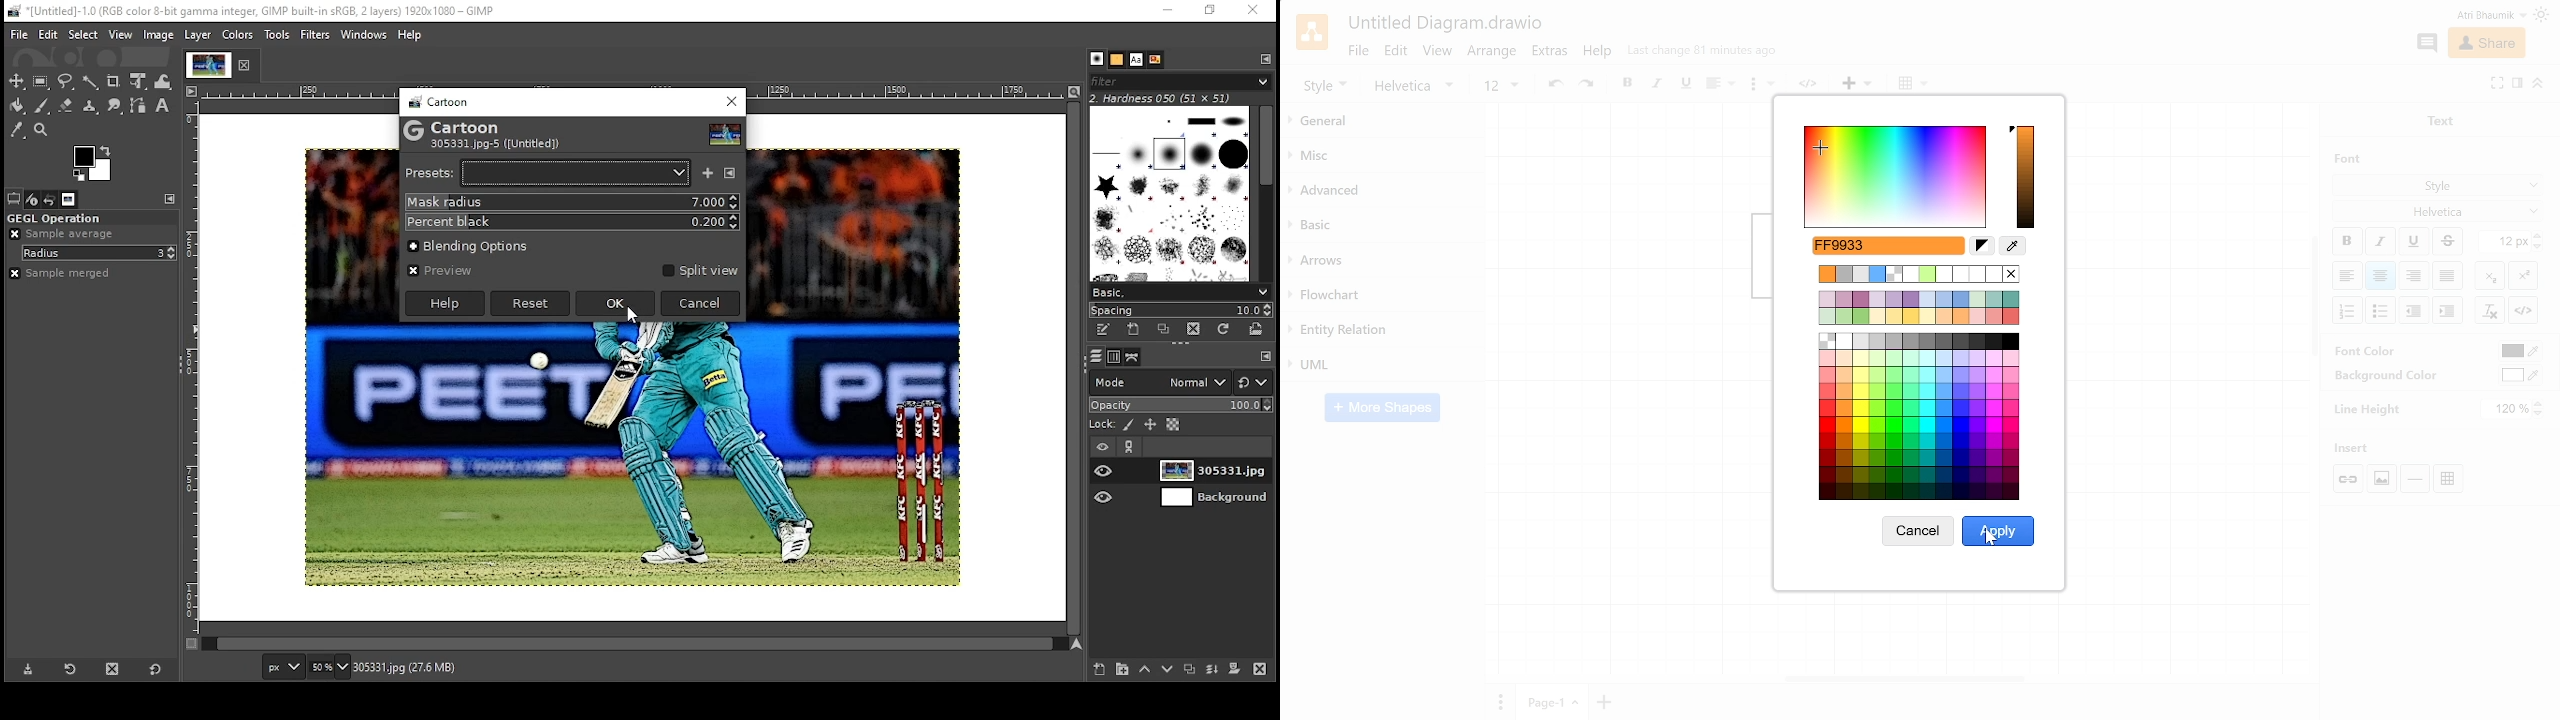  I want to click on Numbering, so click(2348, 311).